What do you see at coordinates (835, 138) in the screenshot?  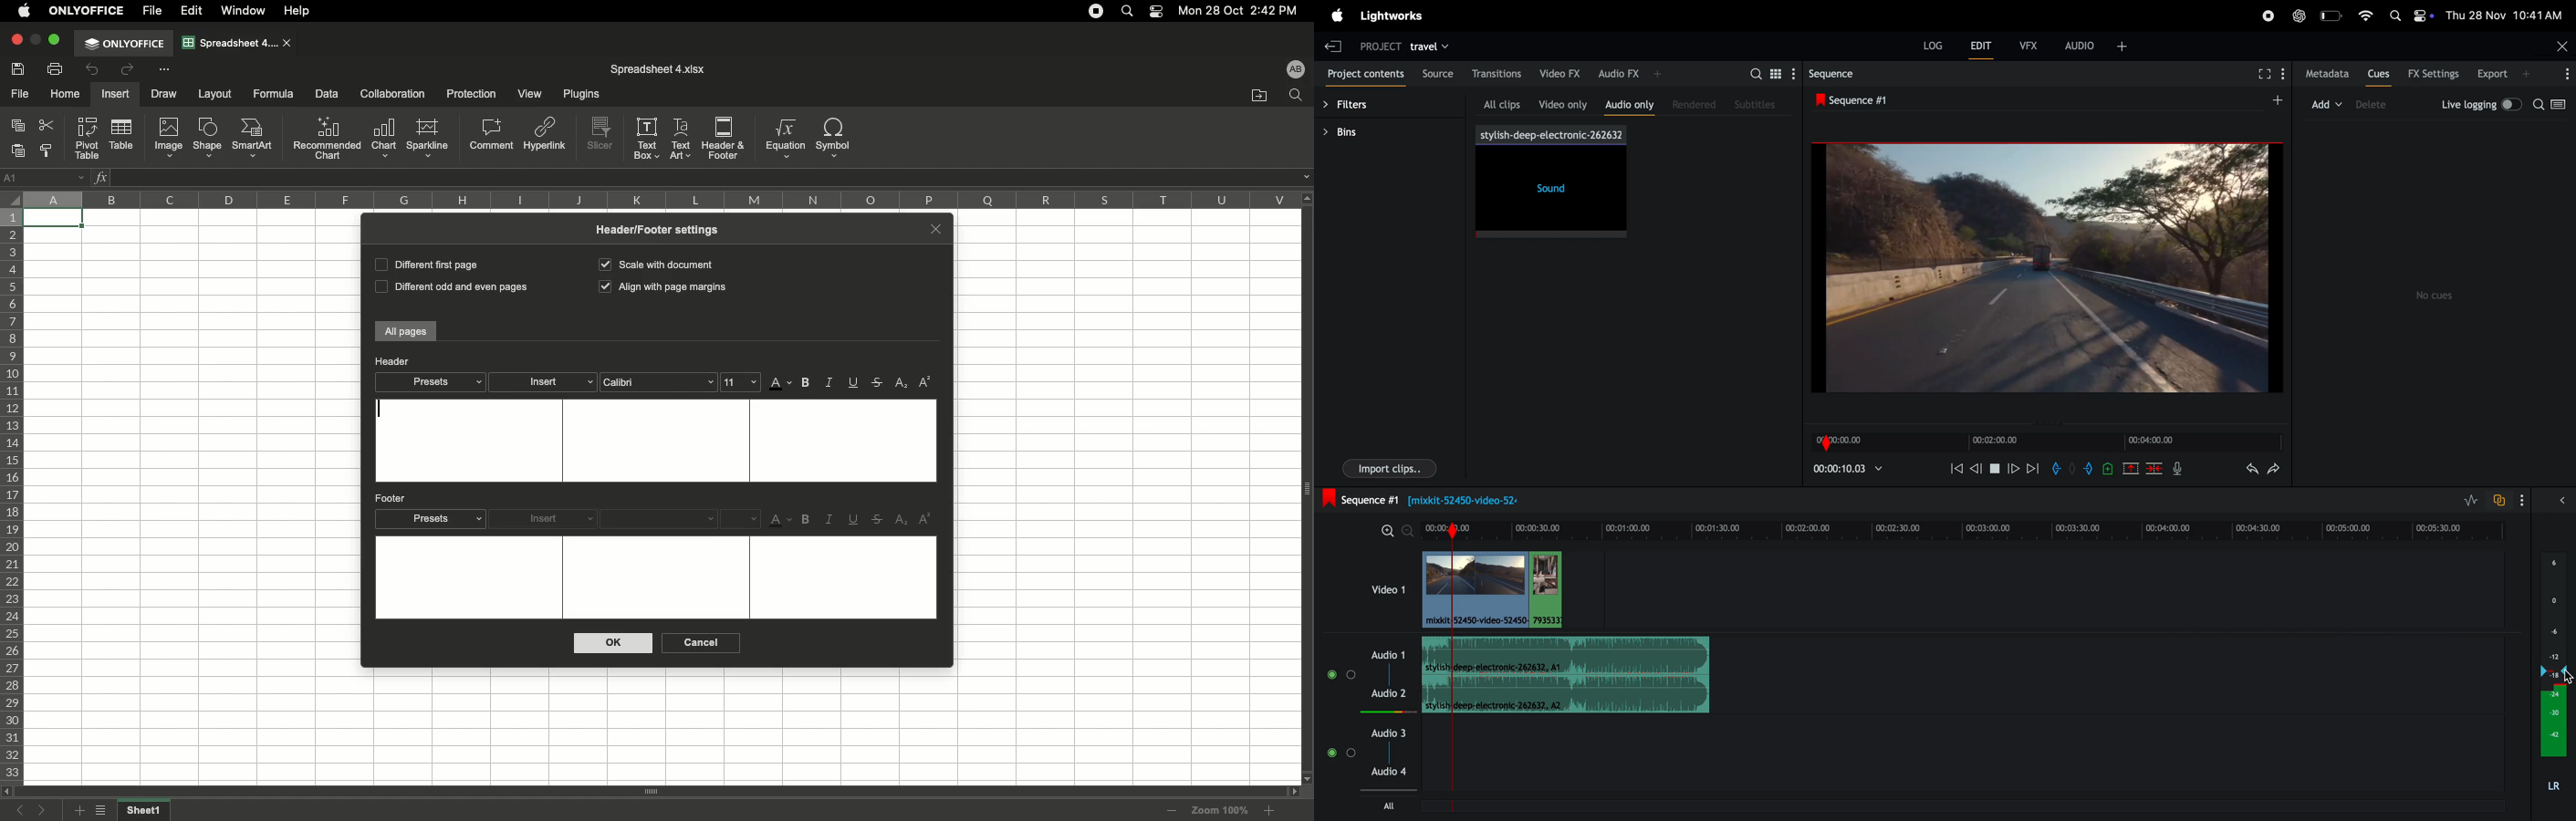 I see `Symbol` at bounding box center [835, 138].